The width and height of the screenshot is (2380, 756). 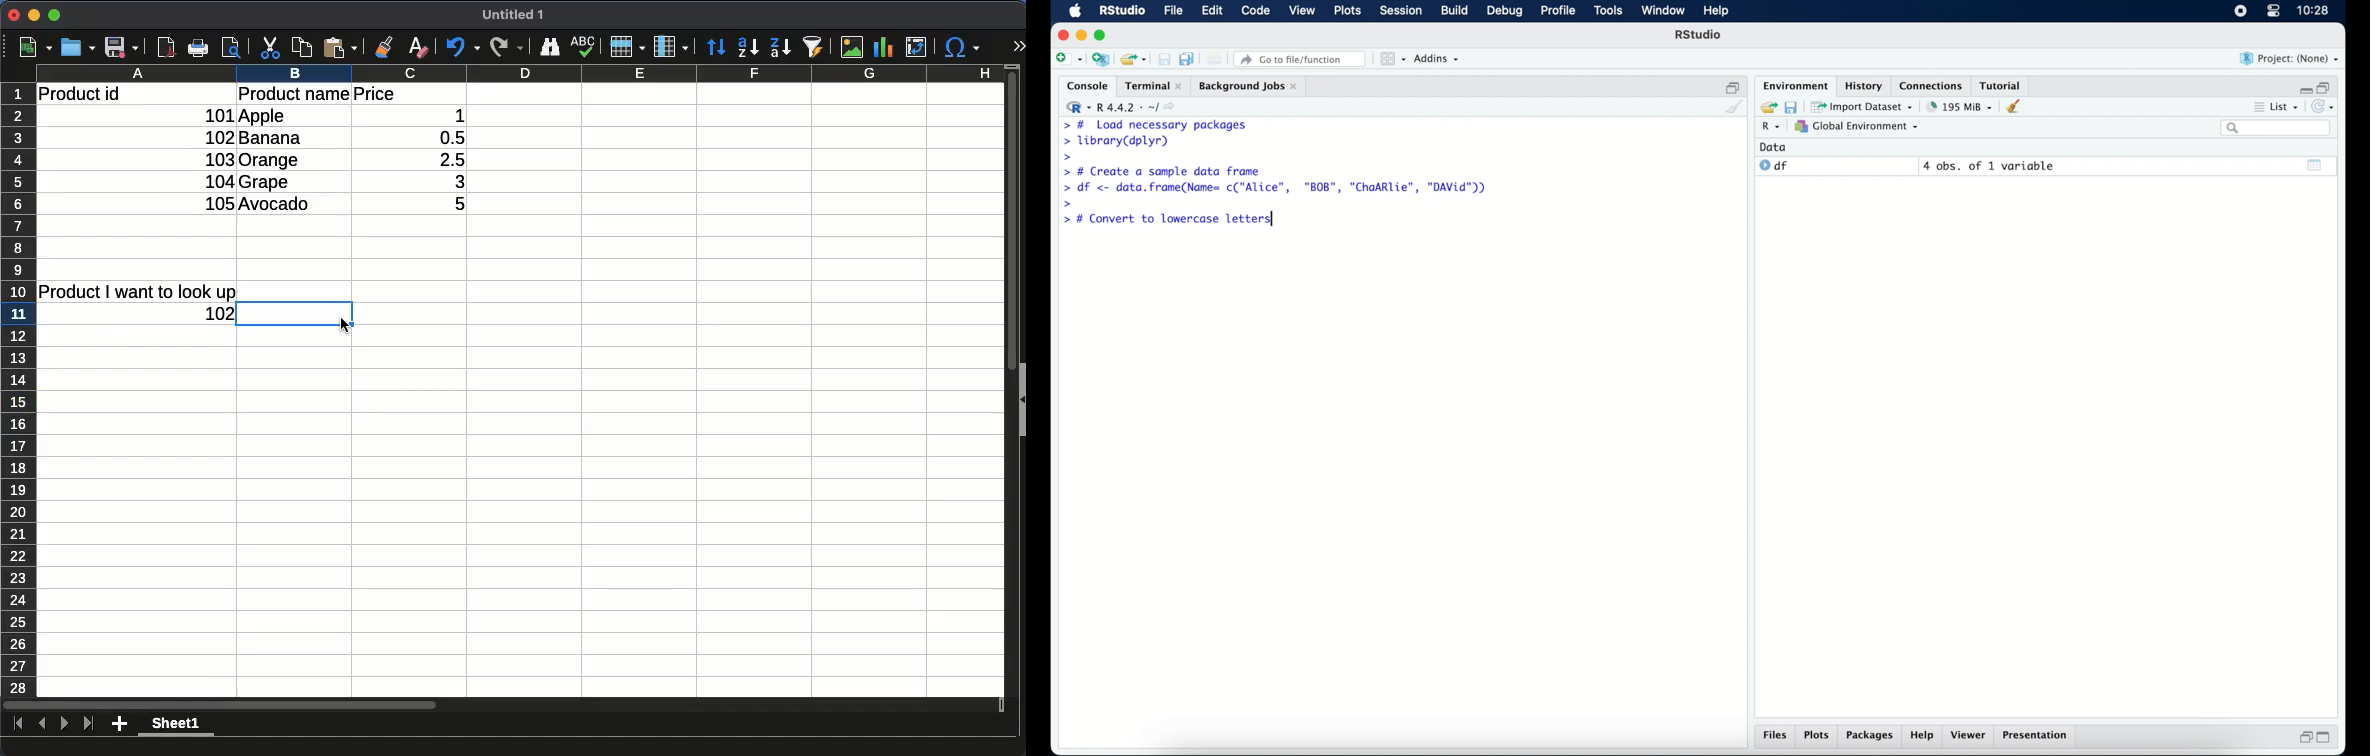 I want to click on tutorial, so click(x=2003, y=85).